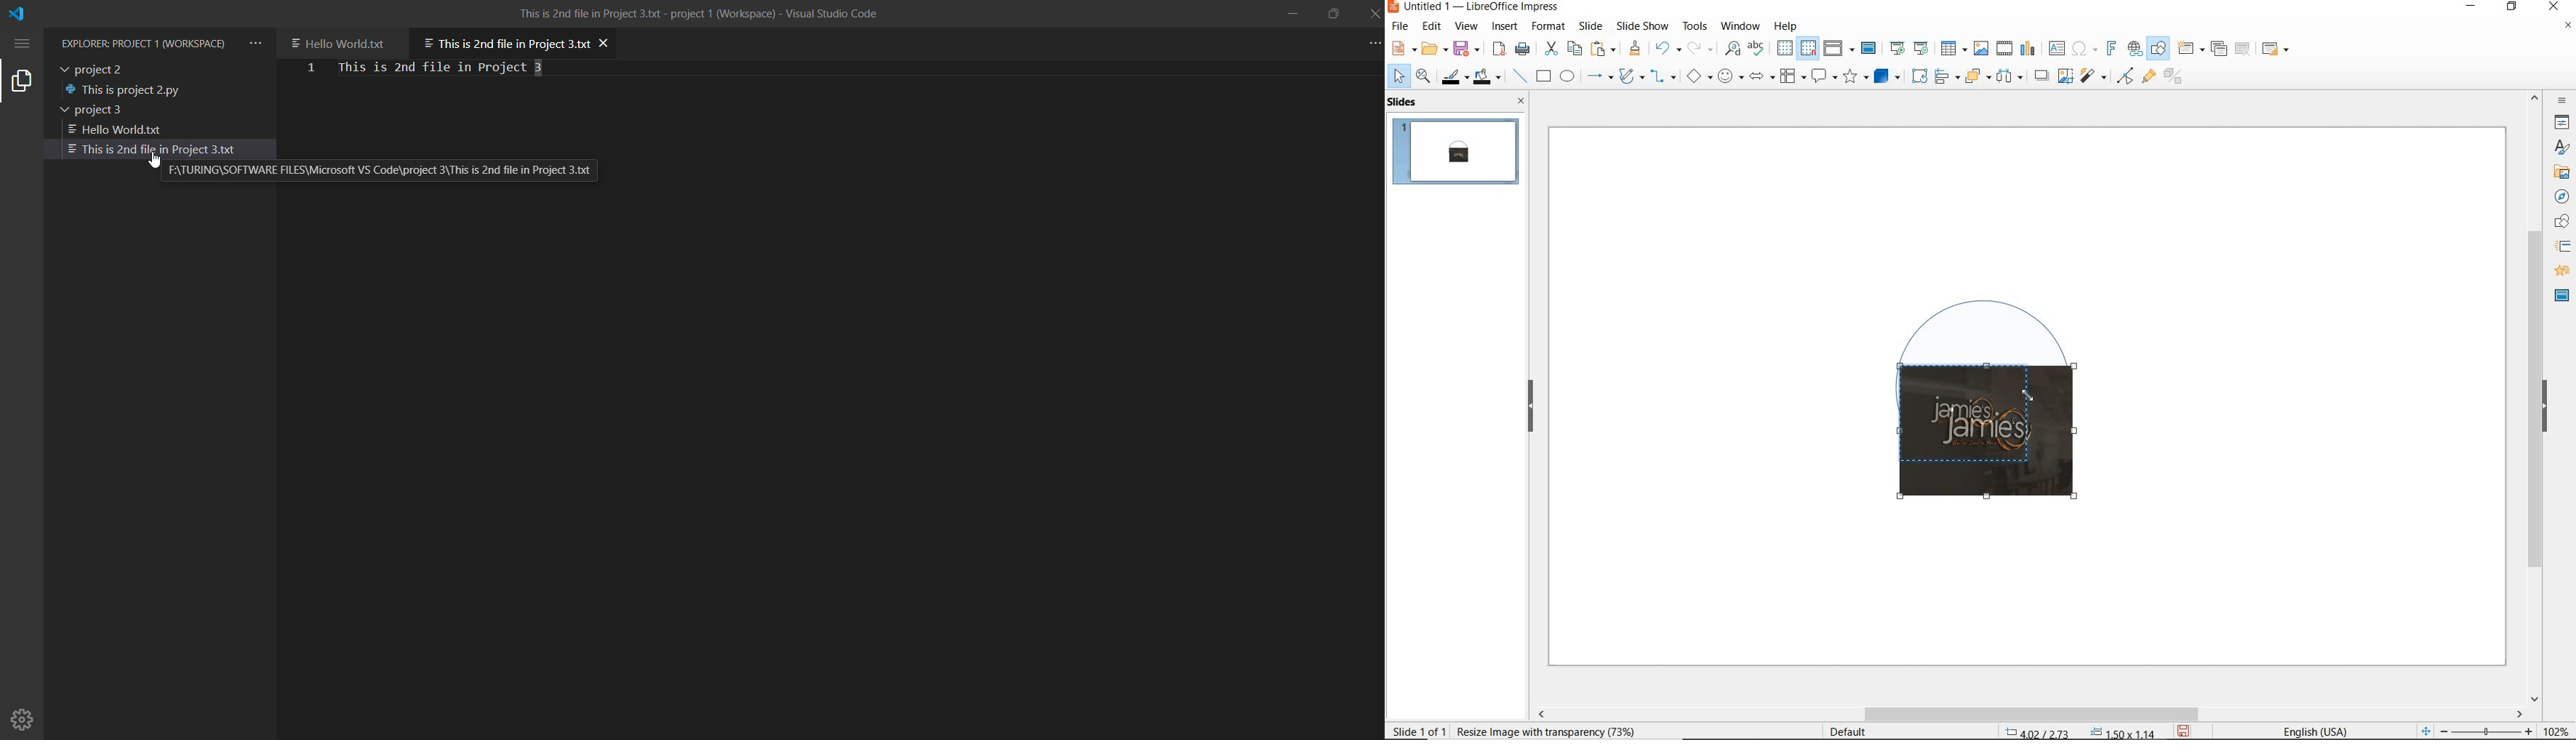  What do you see at coordinates (2562, 148) in the screenshot?
I see `styles` at bounding box center [2562, 148].